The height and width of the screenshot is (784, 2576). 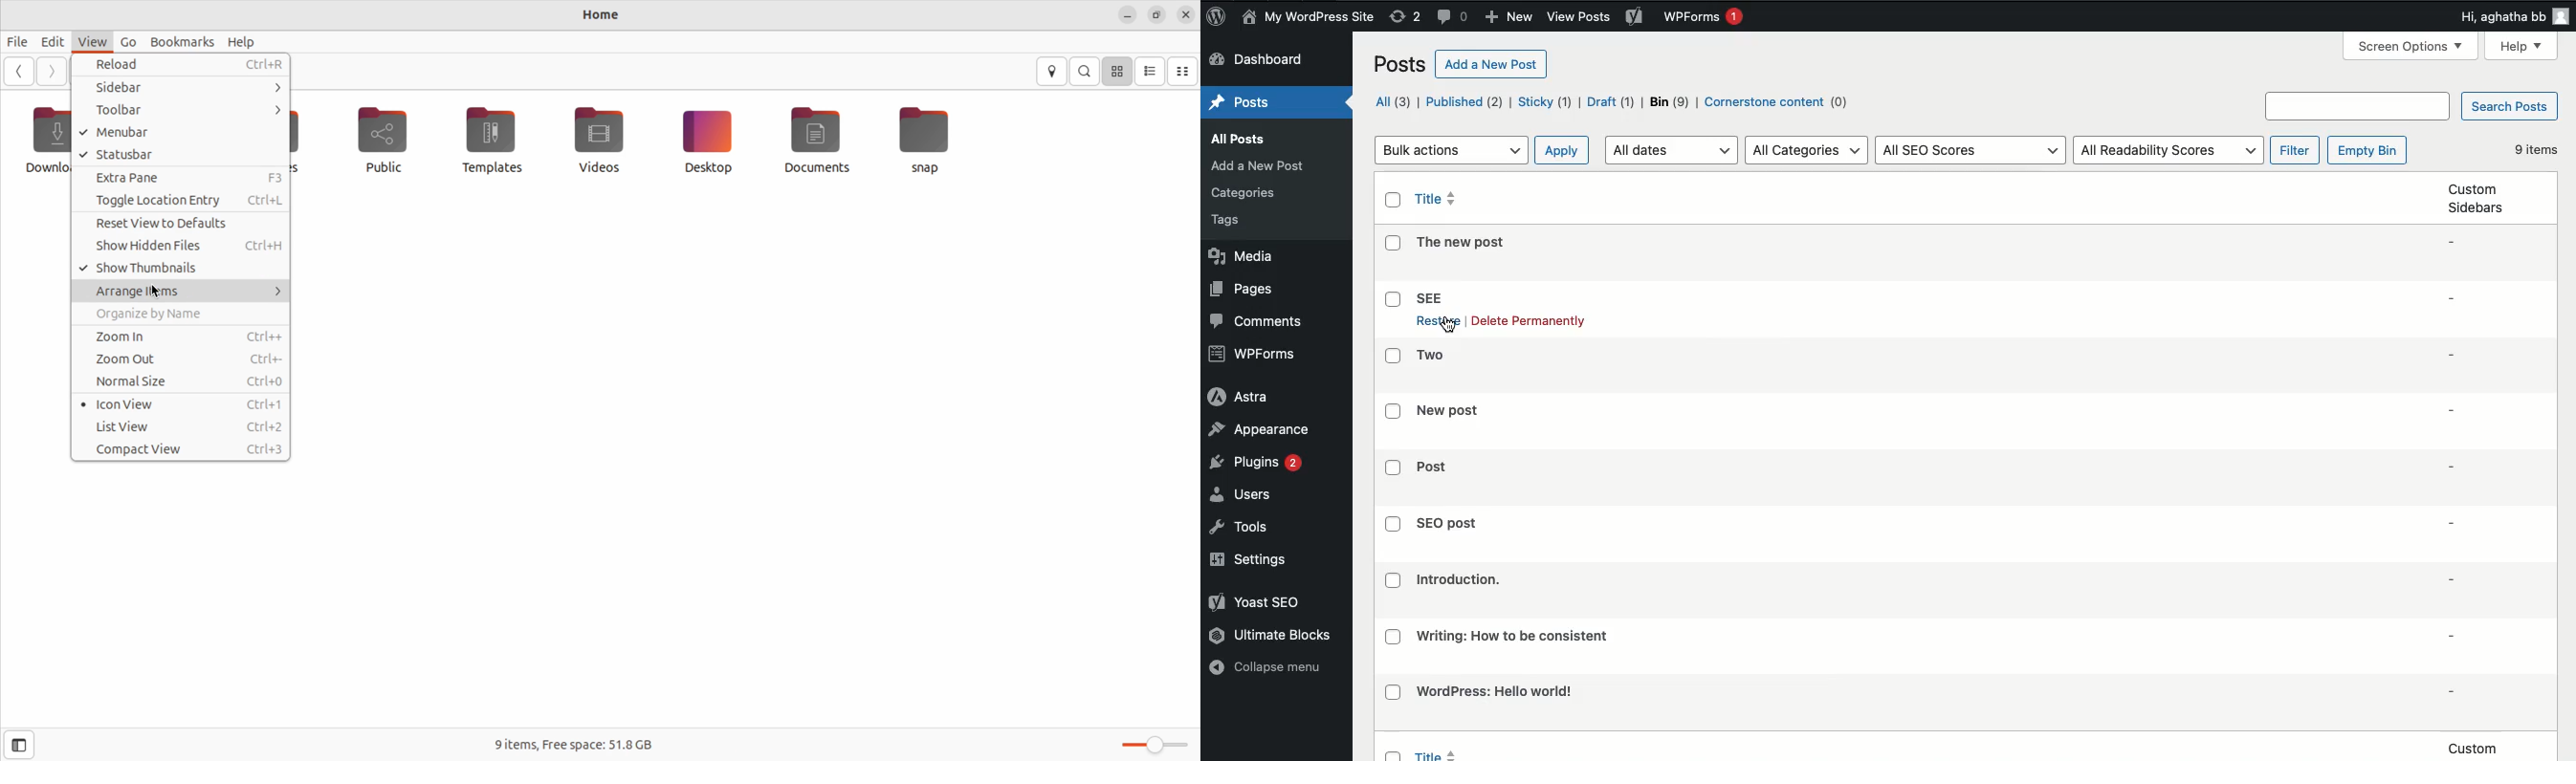 I want to click on all readability scores, so click(x=2171, y=149).